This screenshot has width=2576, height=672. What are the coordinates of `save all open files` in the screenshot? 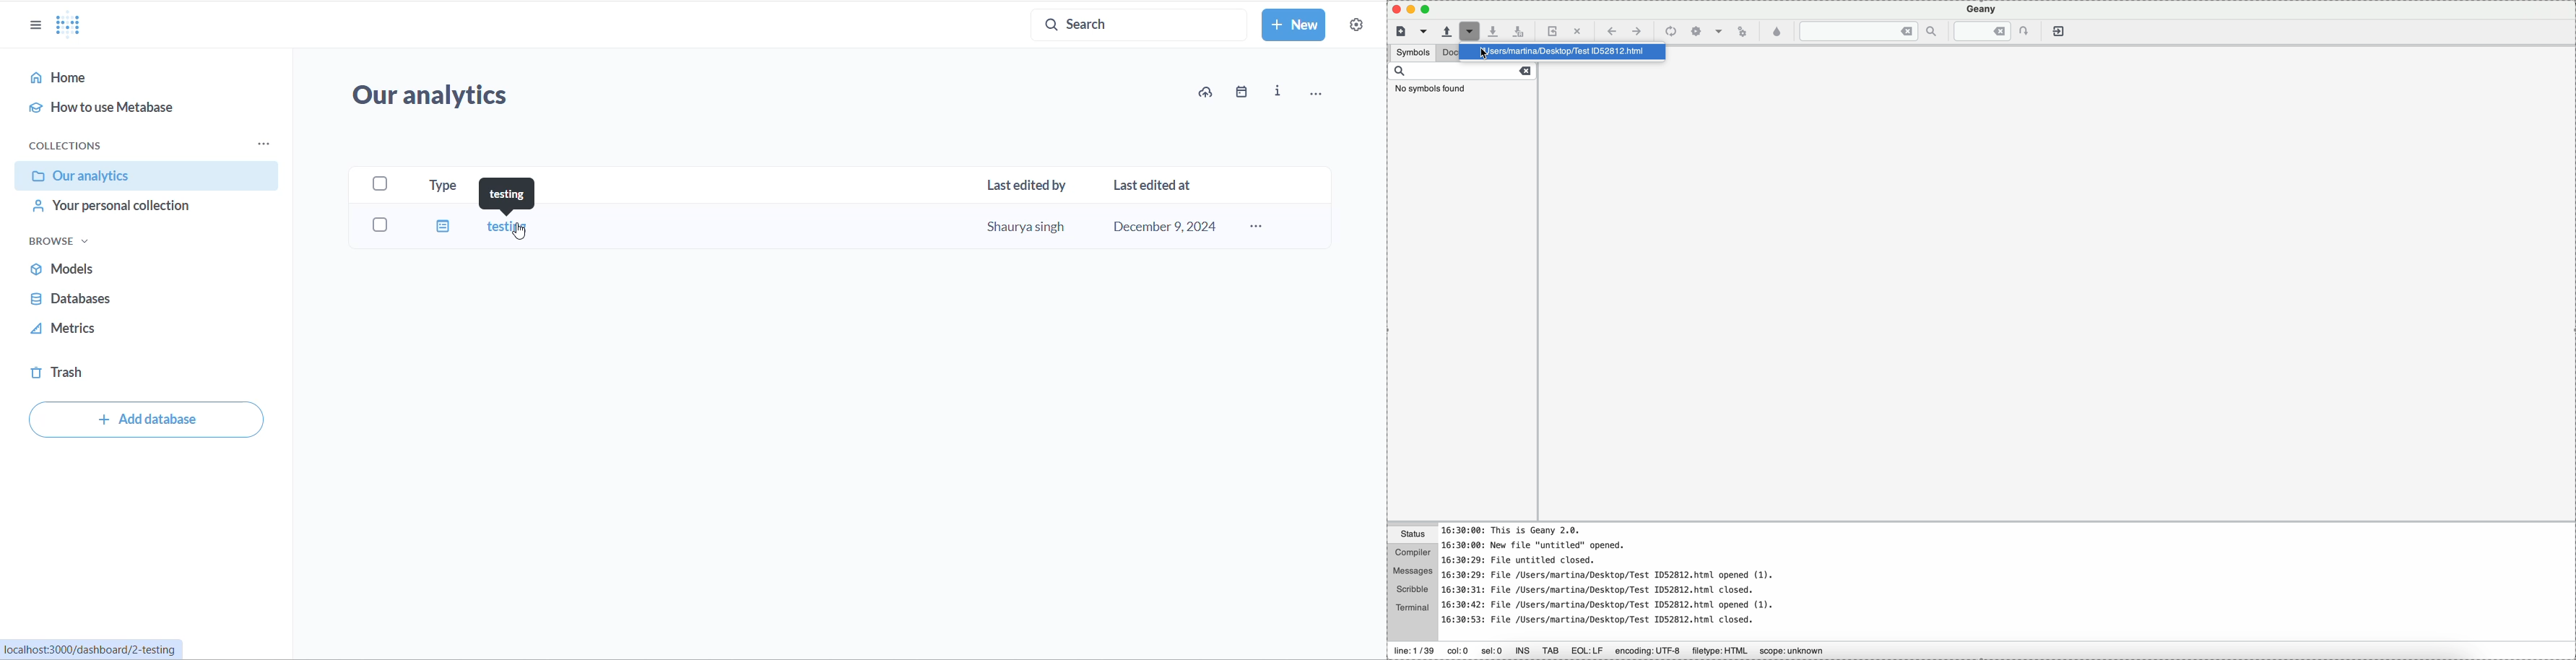 It's located at (1520, 30).